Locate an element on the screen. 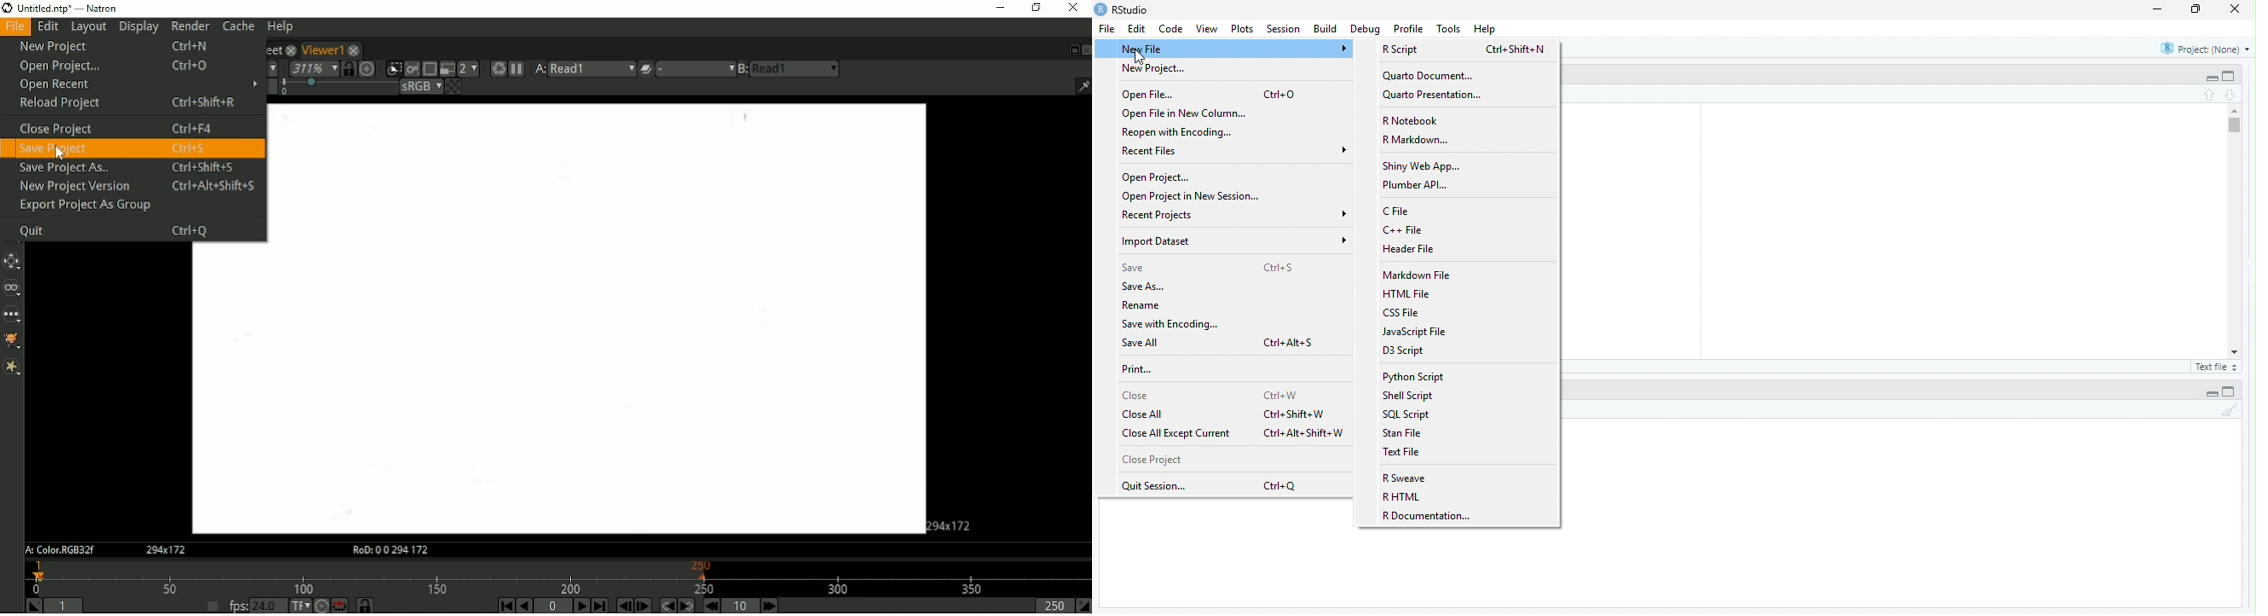 The height and width of the screenshot is (616, 2268). Rename is located at coordinates (1143, 305).